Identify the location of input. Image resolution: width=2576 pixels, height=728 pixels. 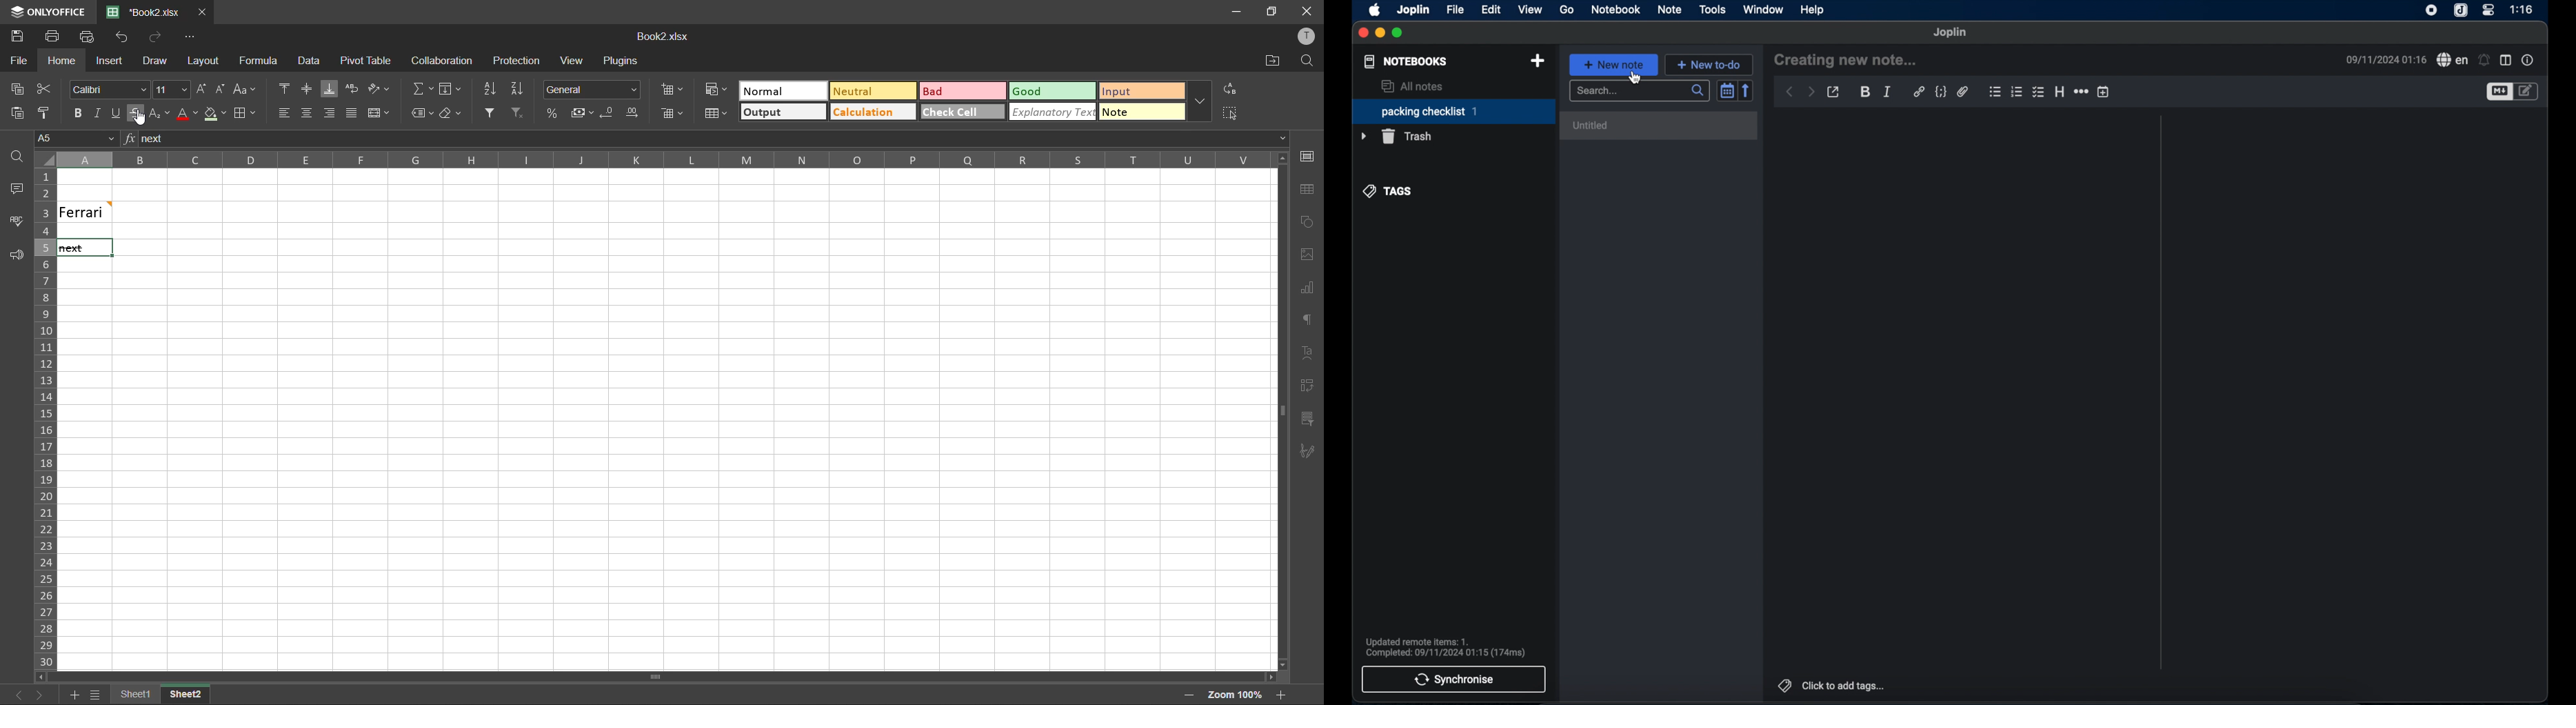
(1139, 90).